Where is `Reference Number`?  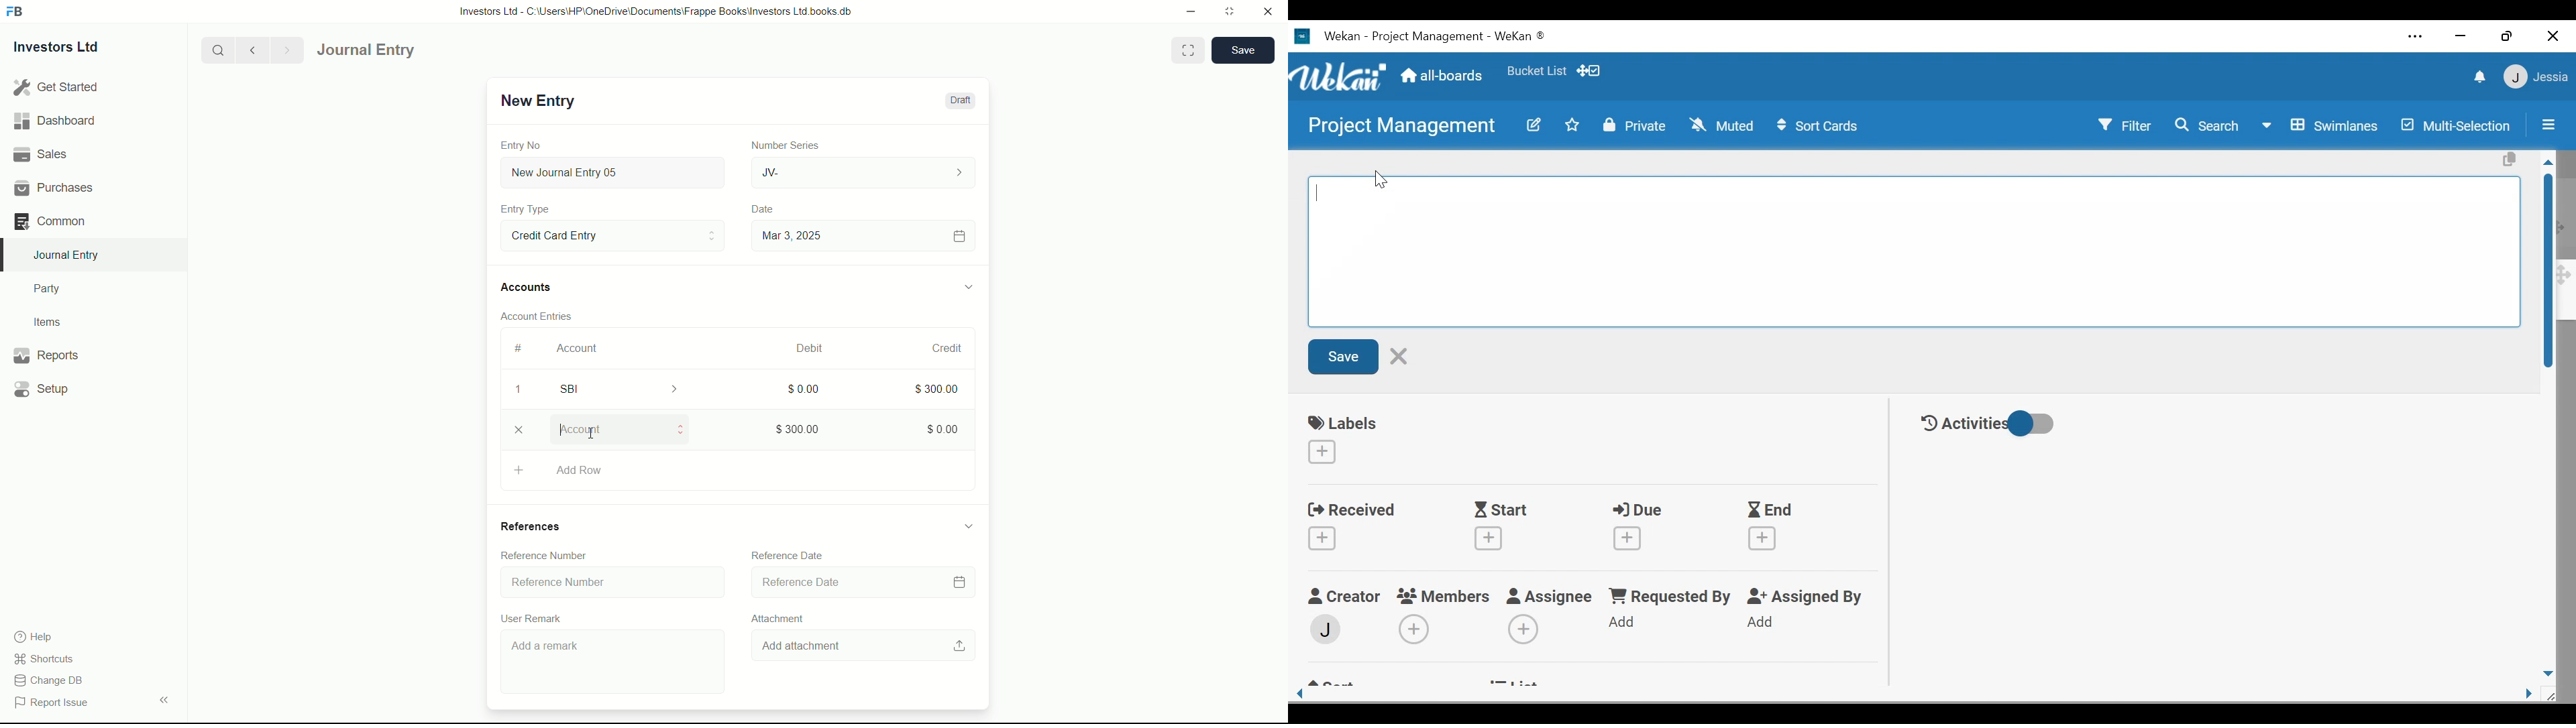
Reference Number is located at coordinates (607, 579).